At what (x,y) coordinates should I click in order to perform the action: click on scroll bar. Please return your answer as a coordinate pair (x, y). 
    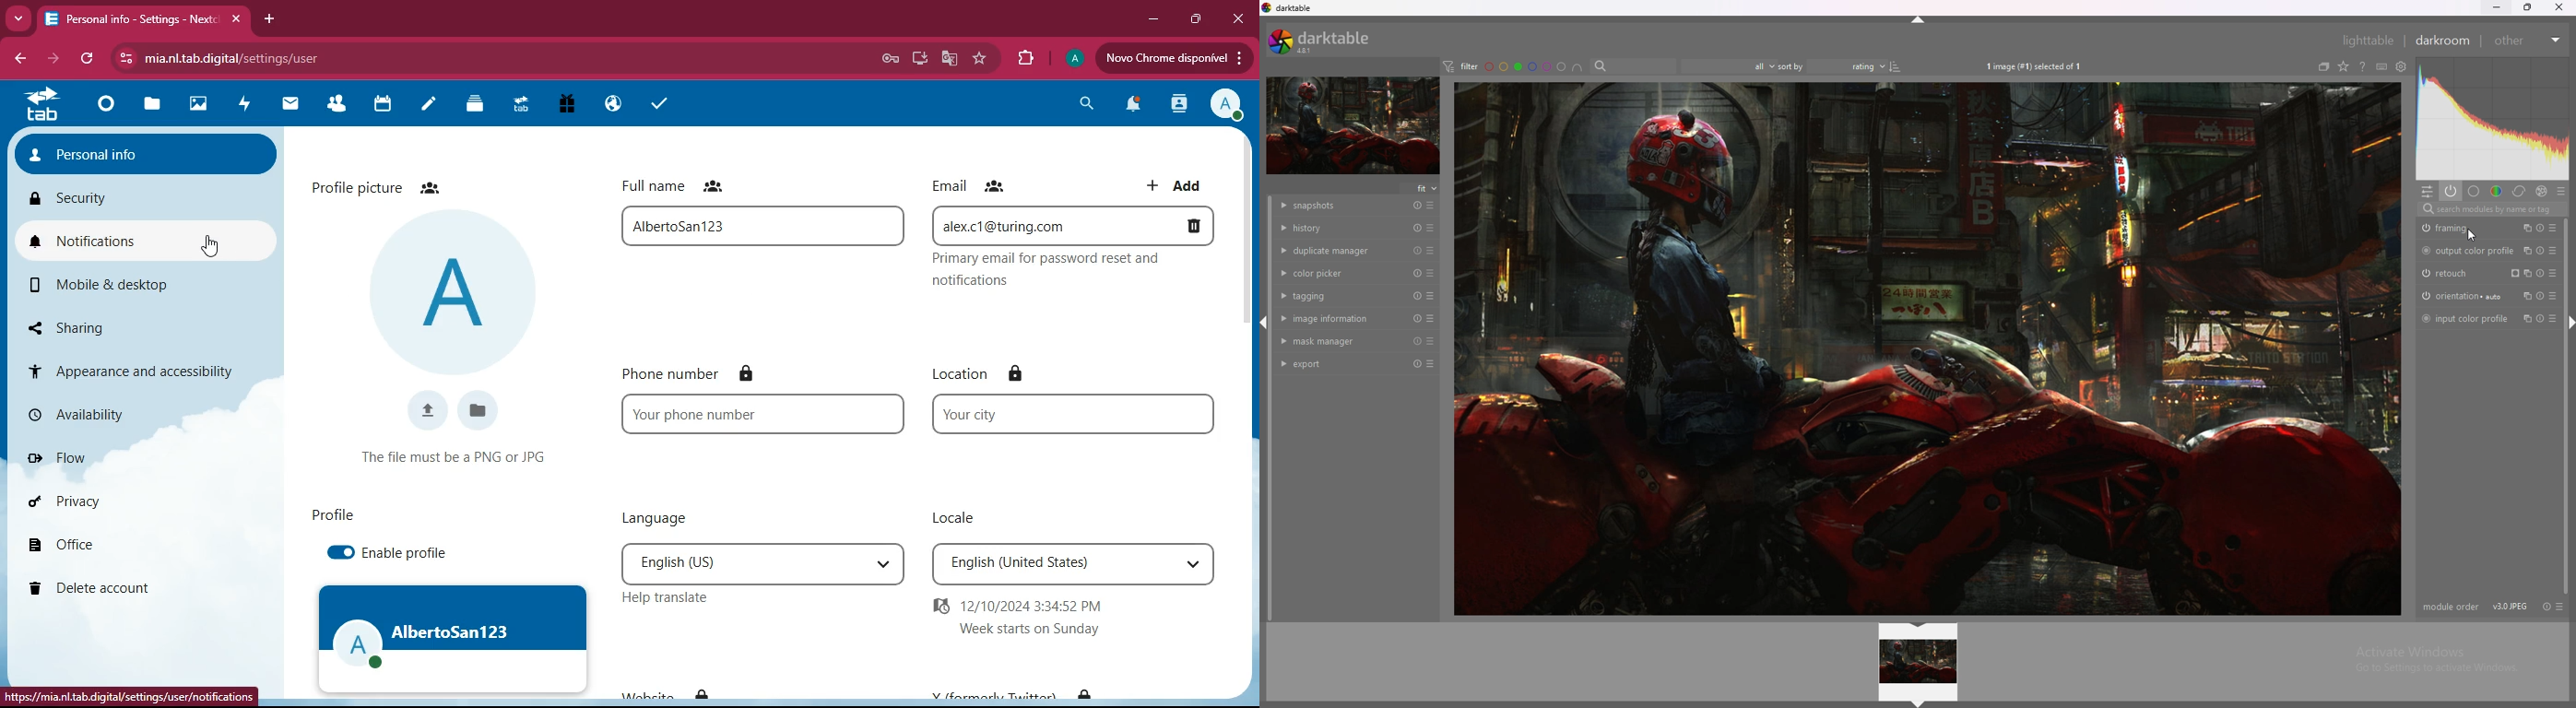
    Looking at the image, I should click on (1246, 232).